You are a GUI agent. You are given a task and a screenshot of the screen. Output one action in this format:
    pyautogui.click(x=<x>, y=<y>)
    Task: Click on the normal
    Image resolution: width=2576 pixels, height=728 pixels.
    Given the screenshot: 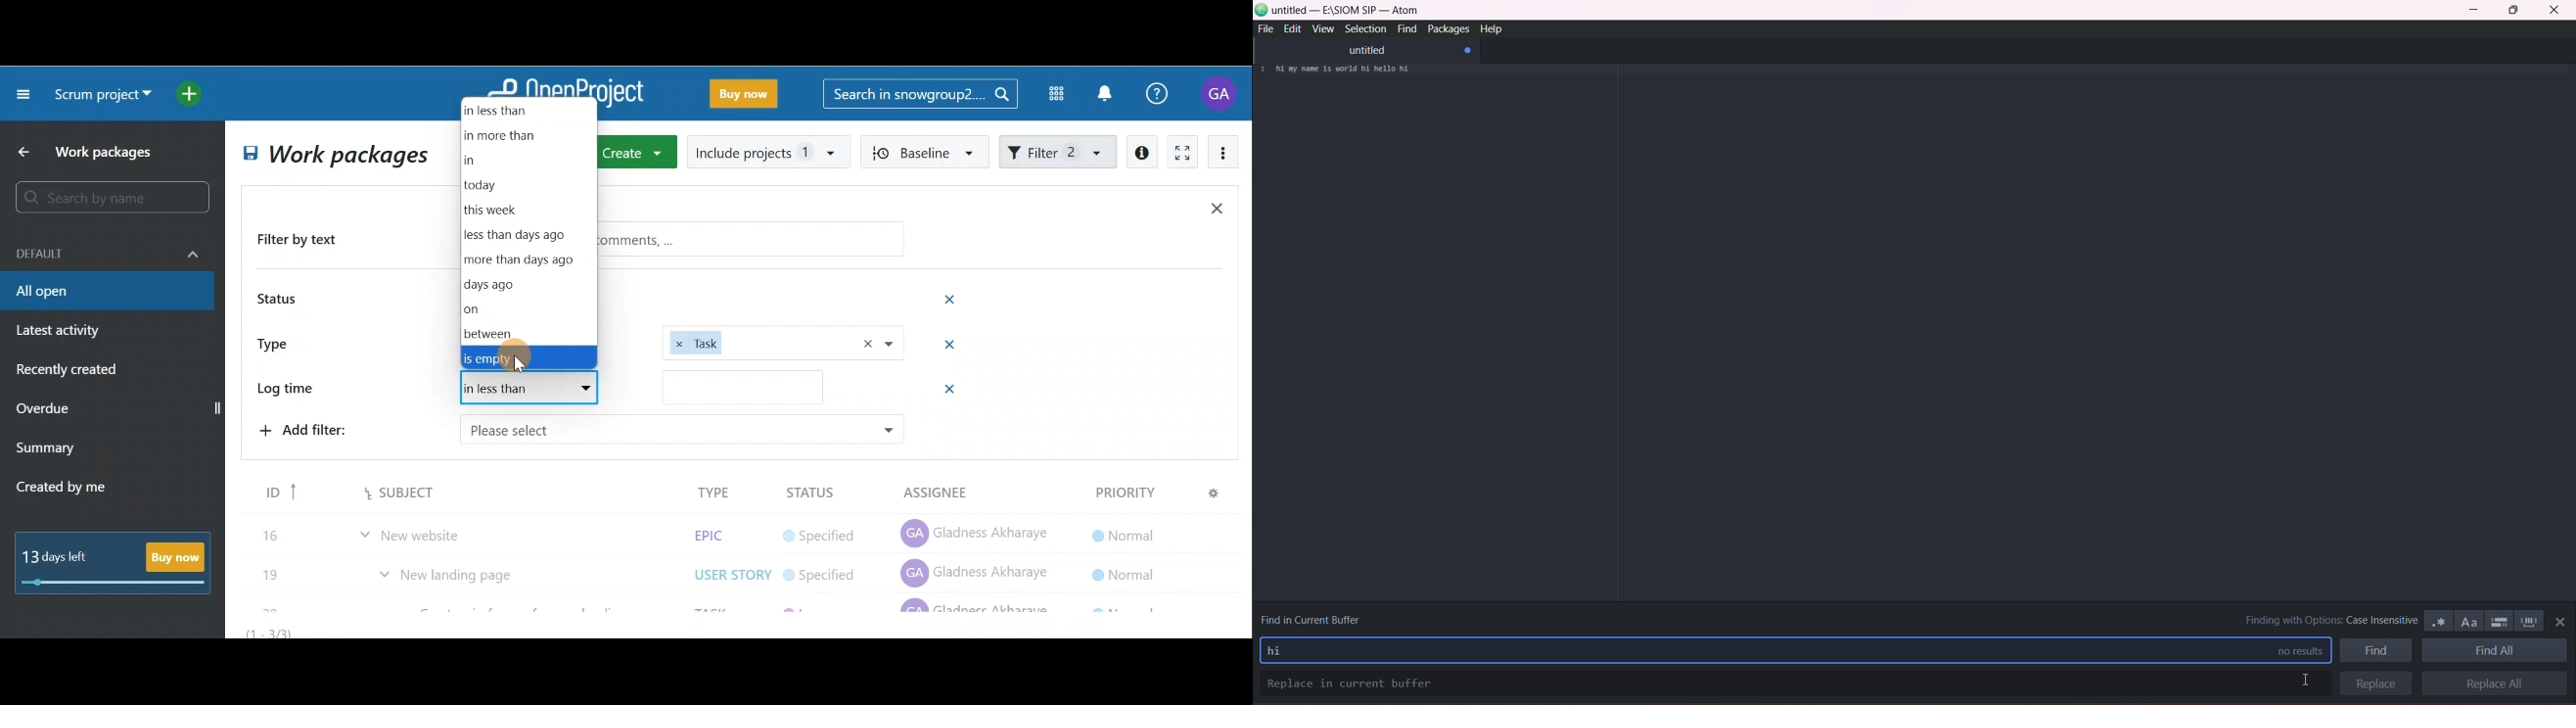 What is the action you would take?
    pyautogui.click(x=1122, y=529)
    